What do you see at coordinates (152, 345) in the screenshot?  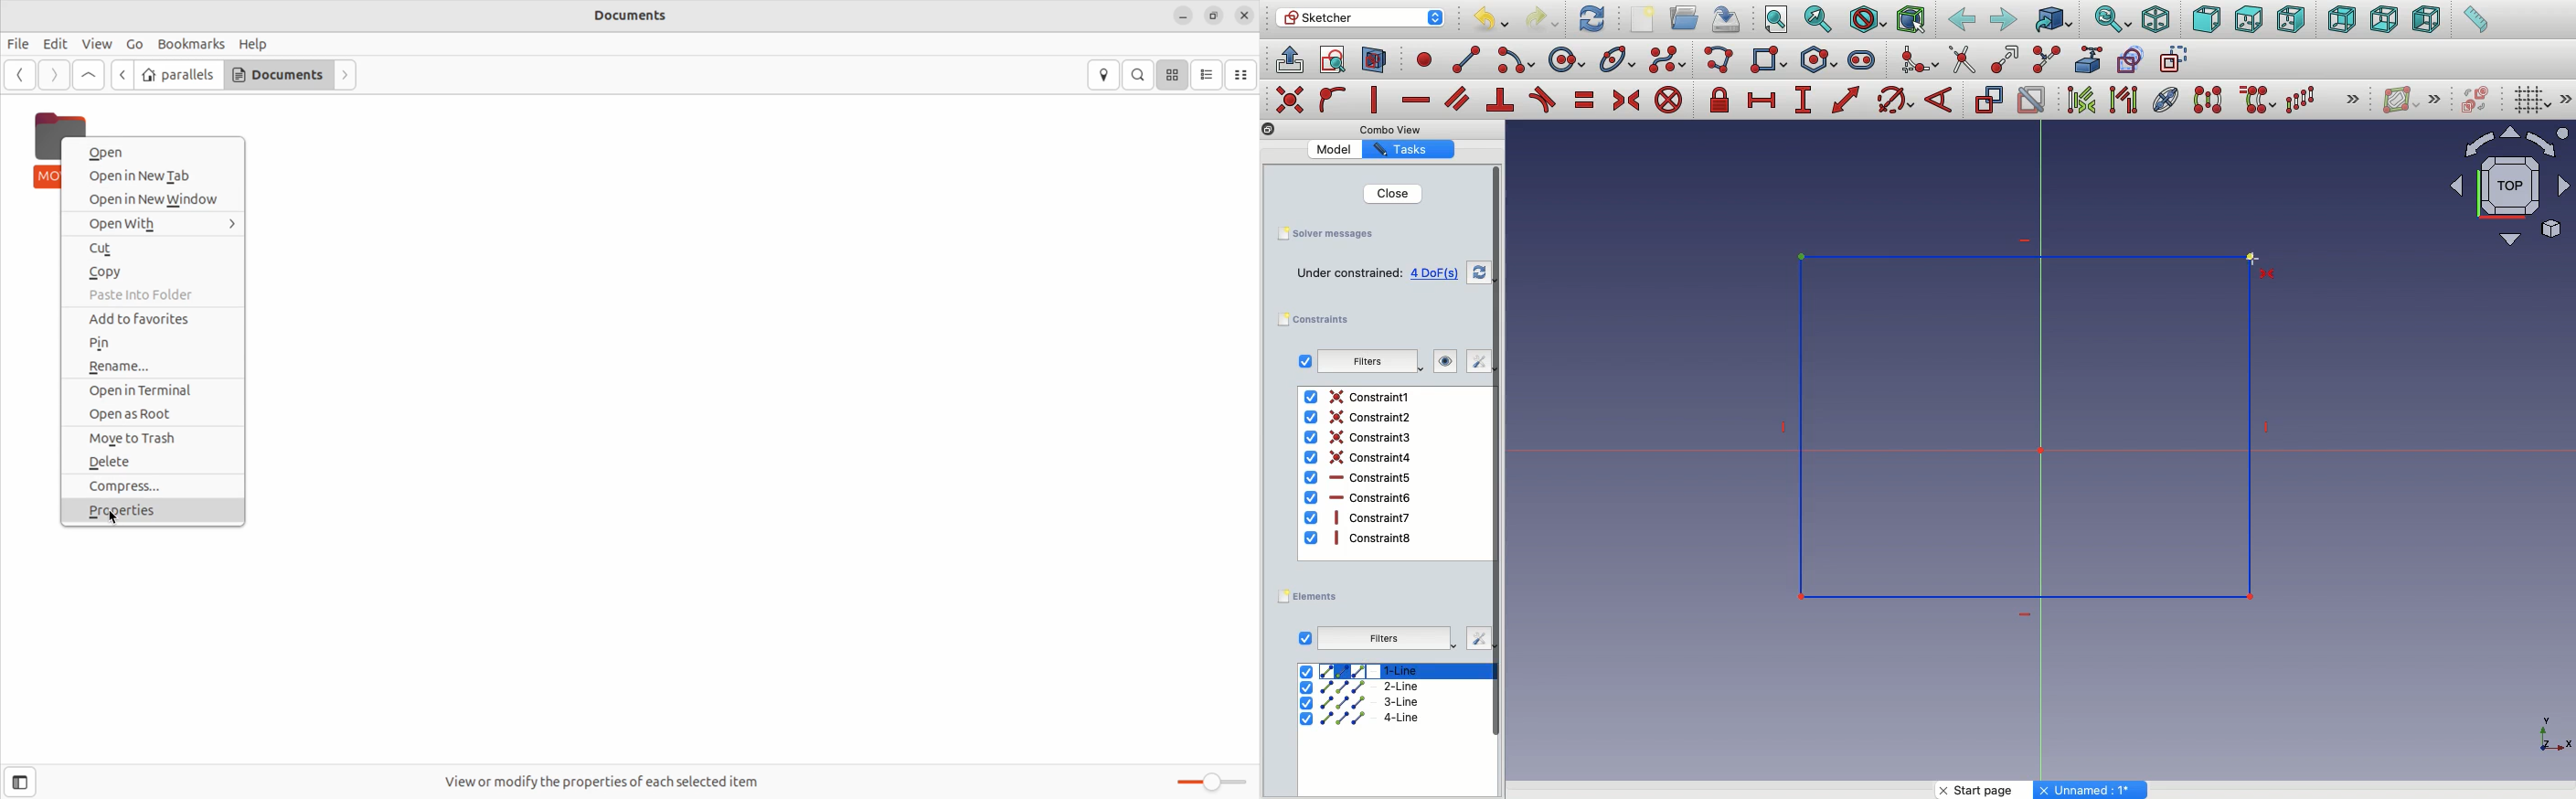 I see `Pin` at bounding box center [152, 345].